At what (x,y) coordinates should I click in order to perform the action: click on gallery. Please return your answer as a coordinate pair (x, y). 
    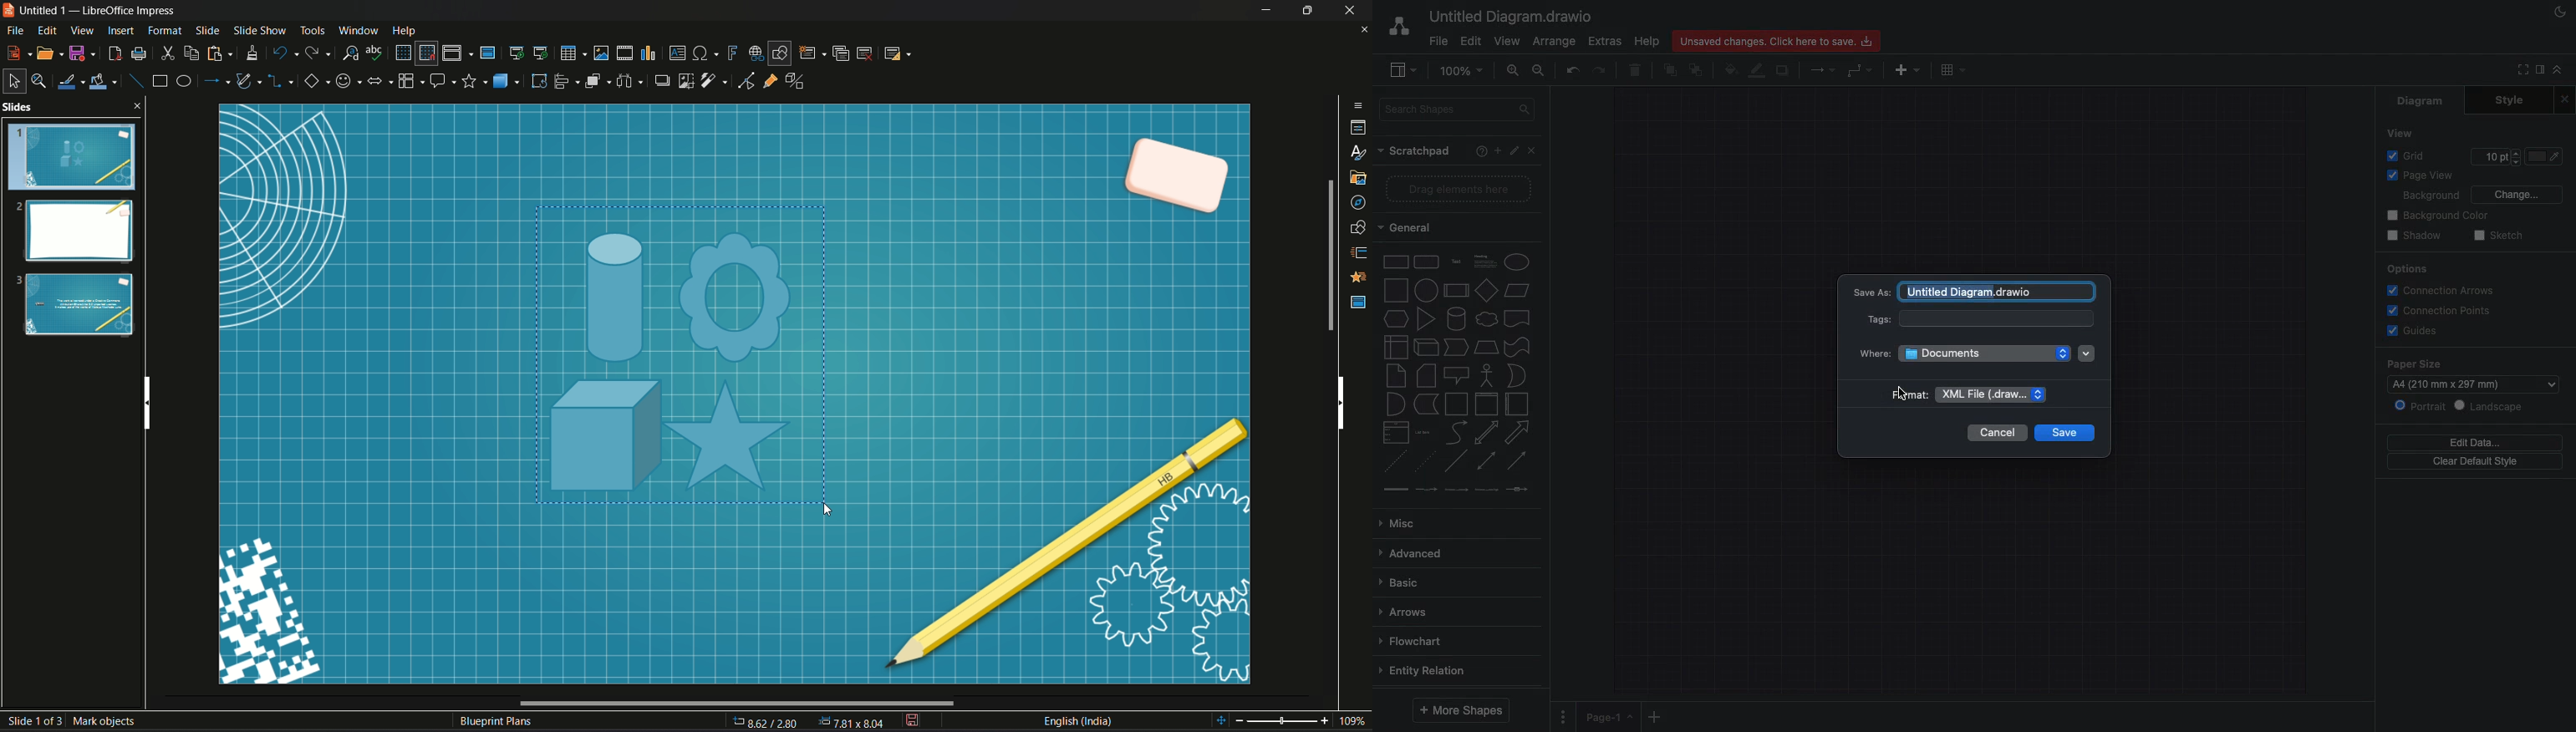
    Looking at the image, I should click on (1359, 178).